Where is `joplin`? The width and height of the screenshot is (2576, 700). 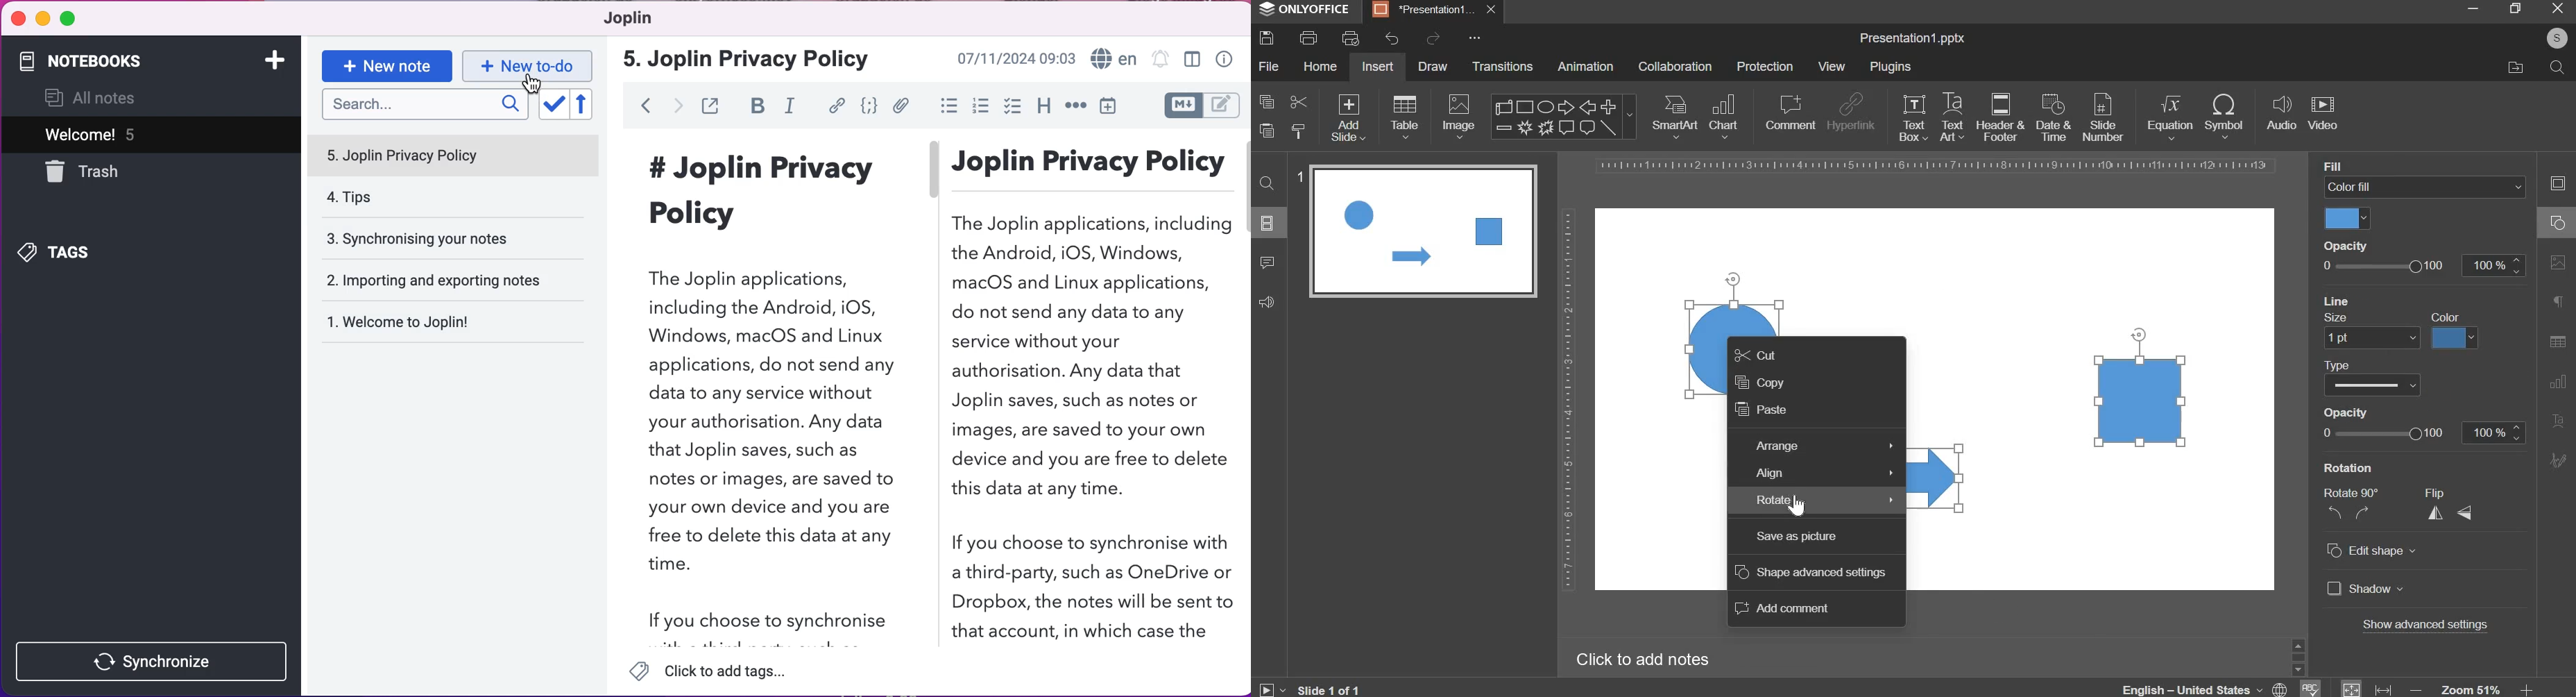
joplin is located at coordinates (641, 21).